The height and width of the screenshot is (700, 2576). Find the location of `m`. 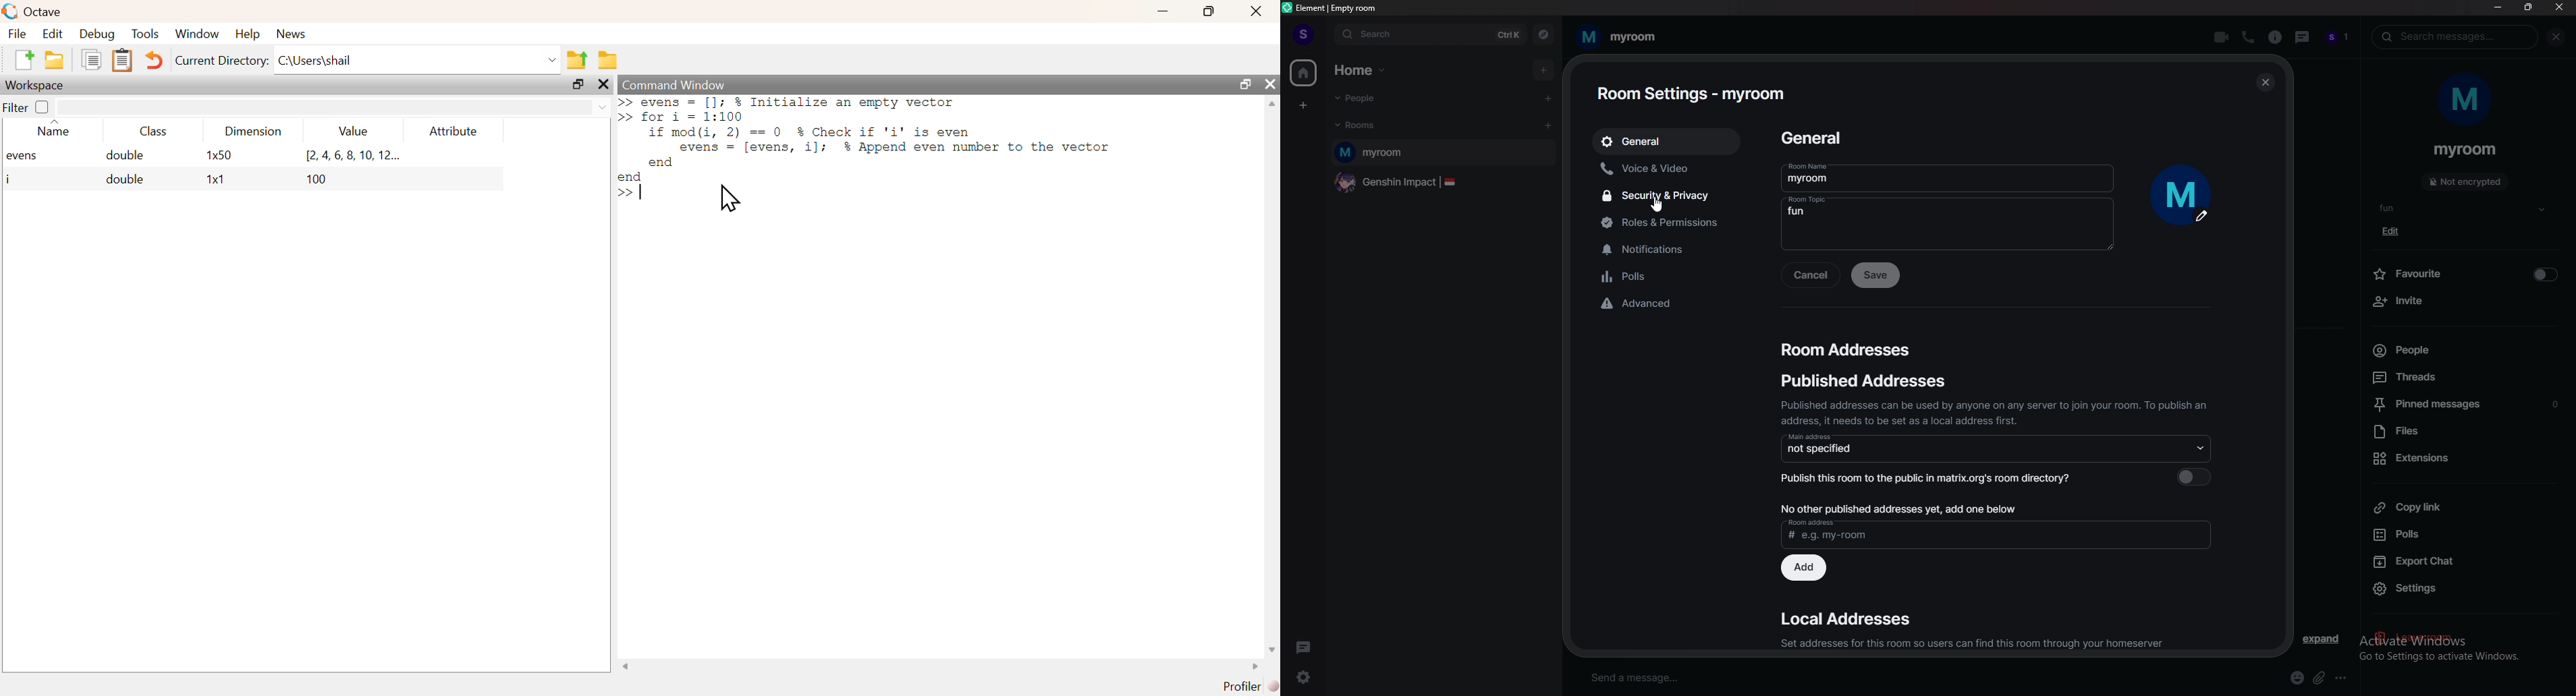

m is located at coordinates (2467, 104).